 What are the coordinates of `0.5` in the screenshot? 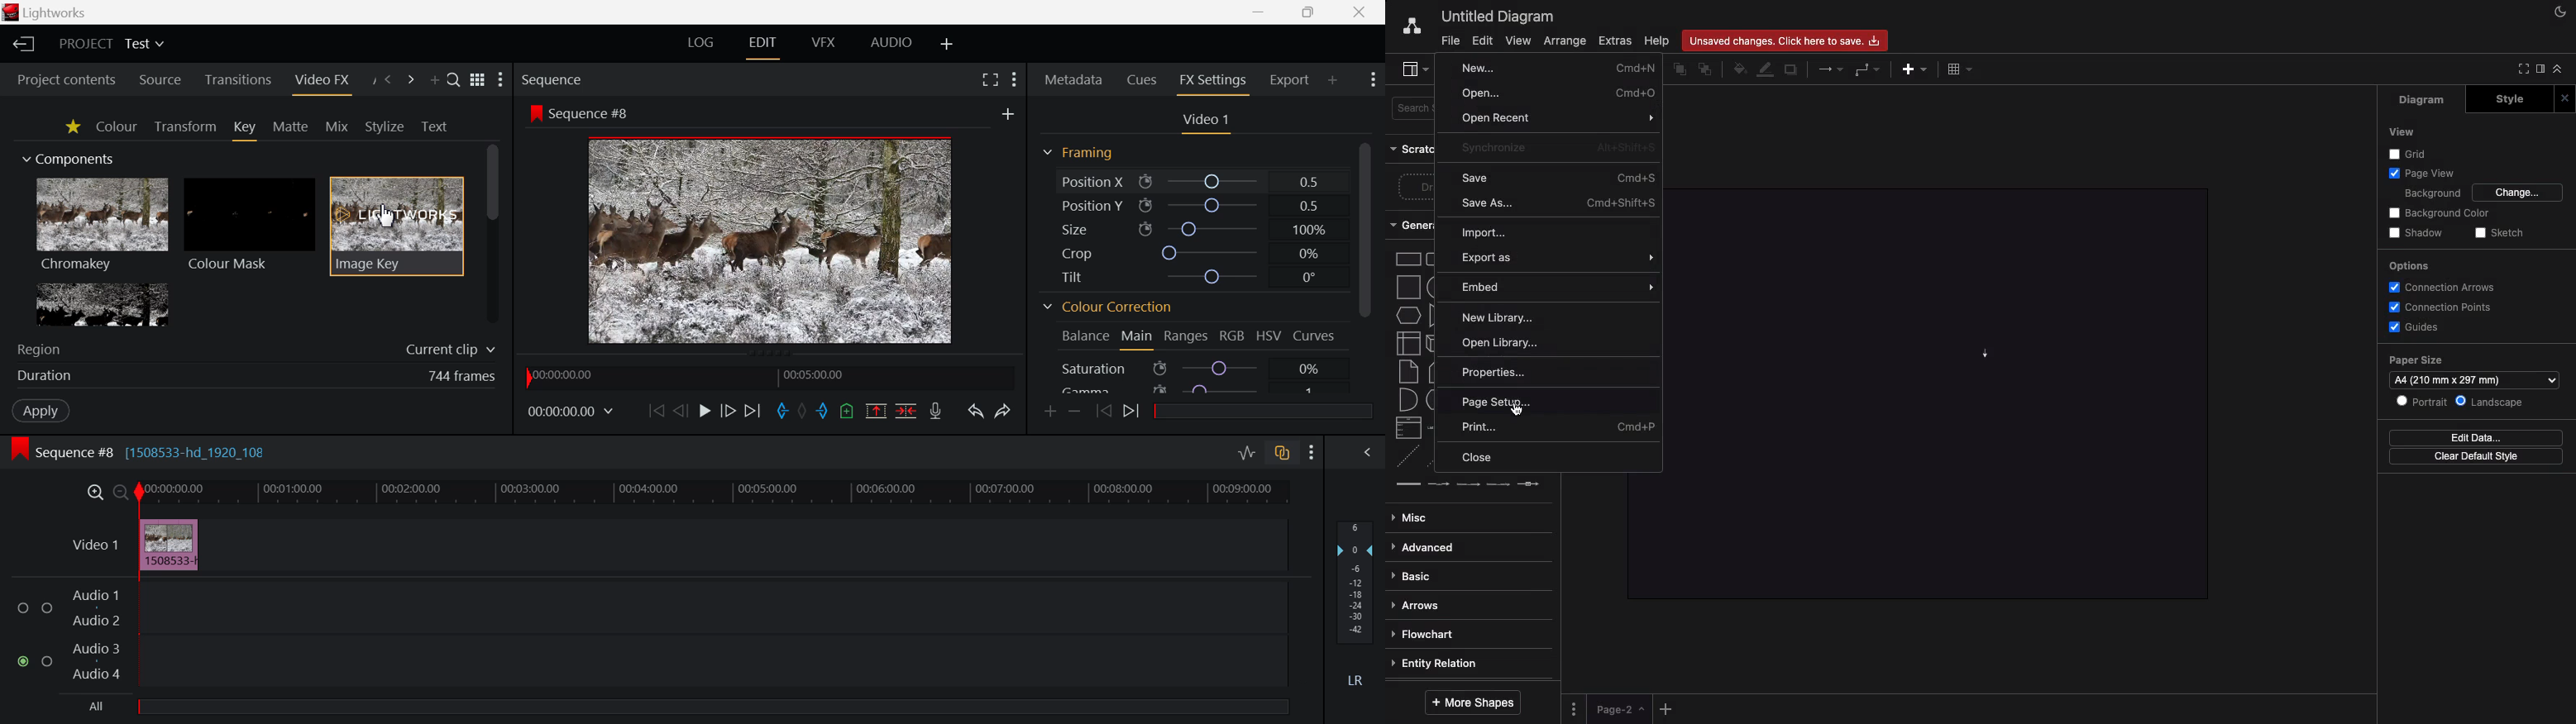 It's located at (1309, 182).